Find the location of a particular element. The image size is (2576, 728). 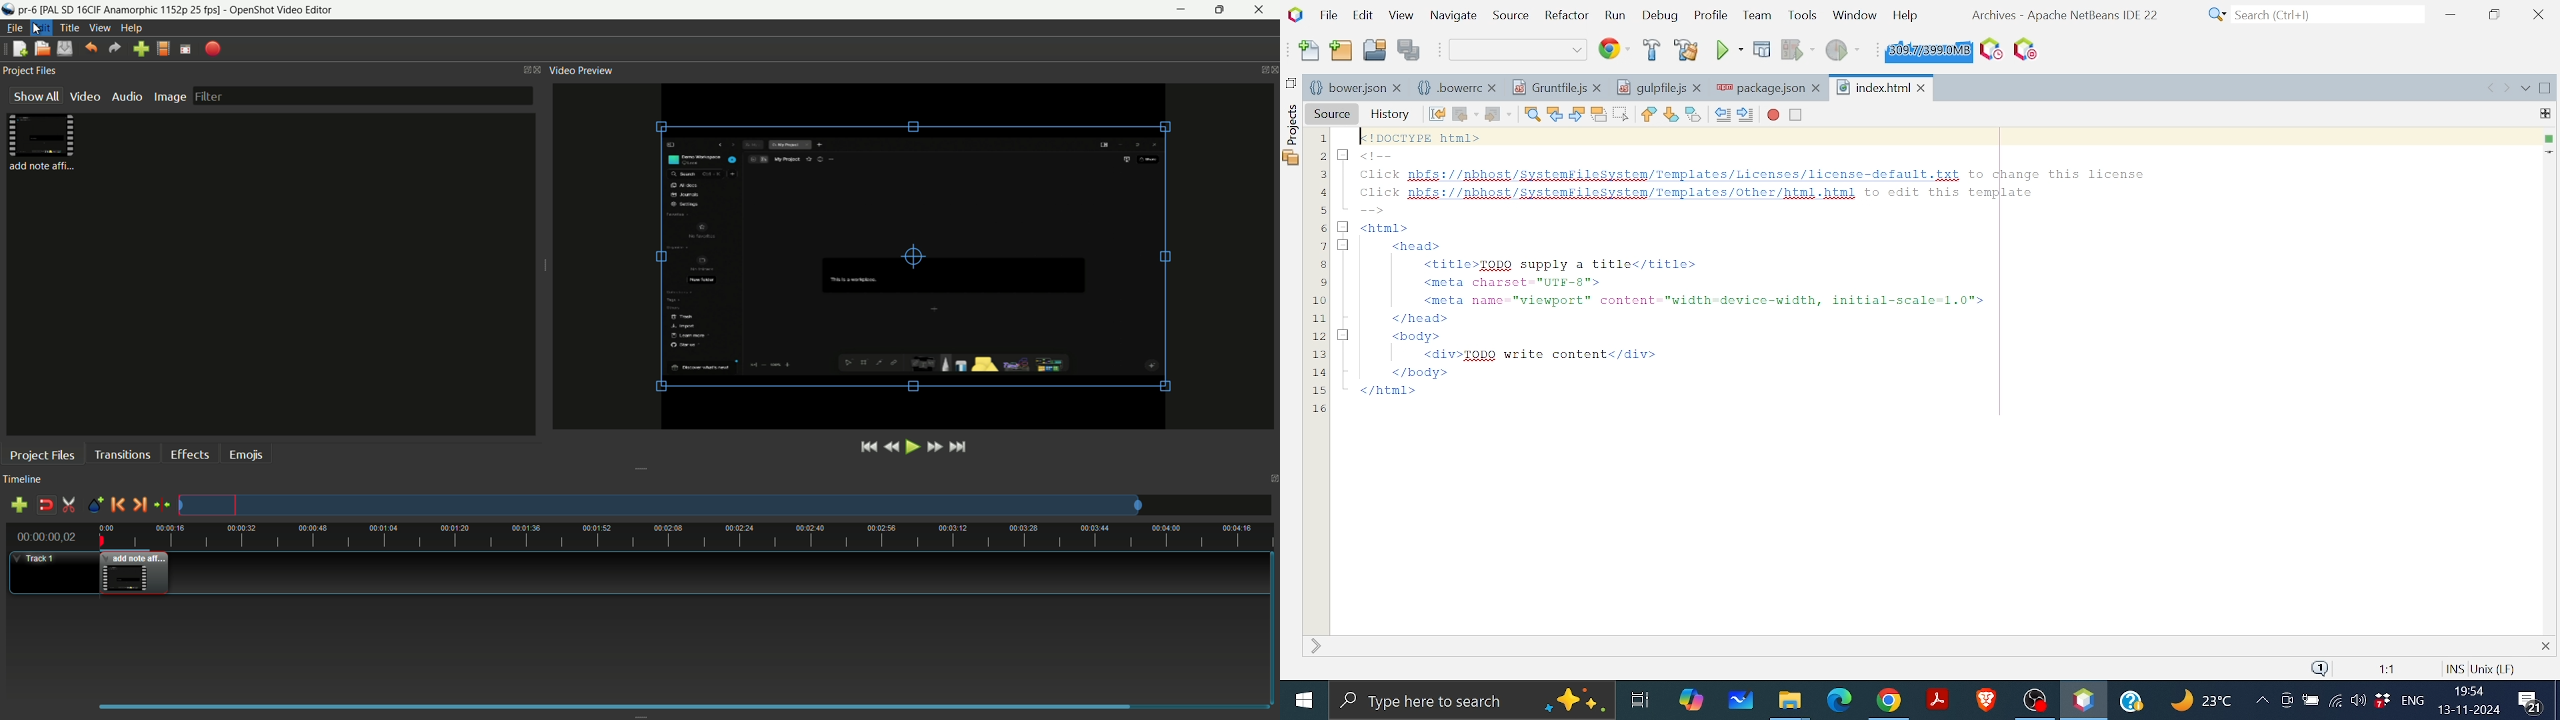

Refractor is located at coordinates (1562, 16).